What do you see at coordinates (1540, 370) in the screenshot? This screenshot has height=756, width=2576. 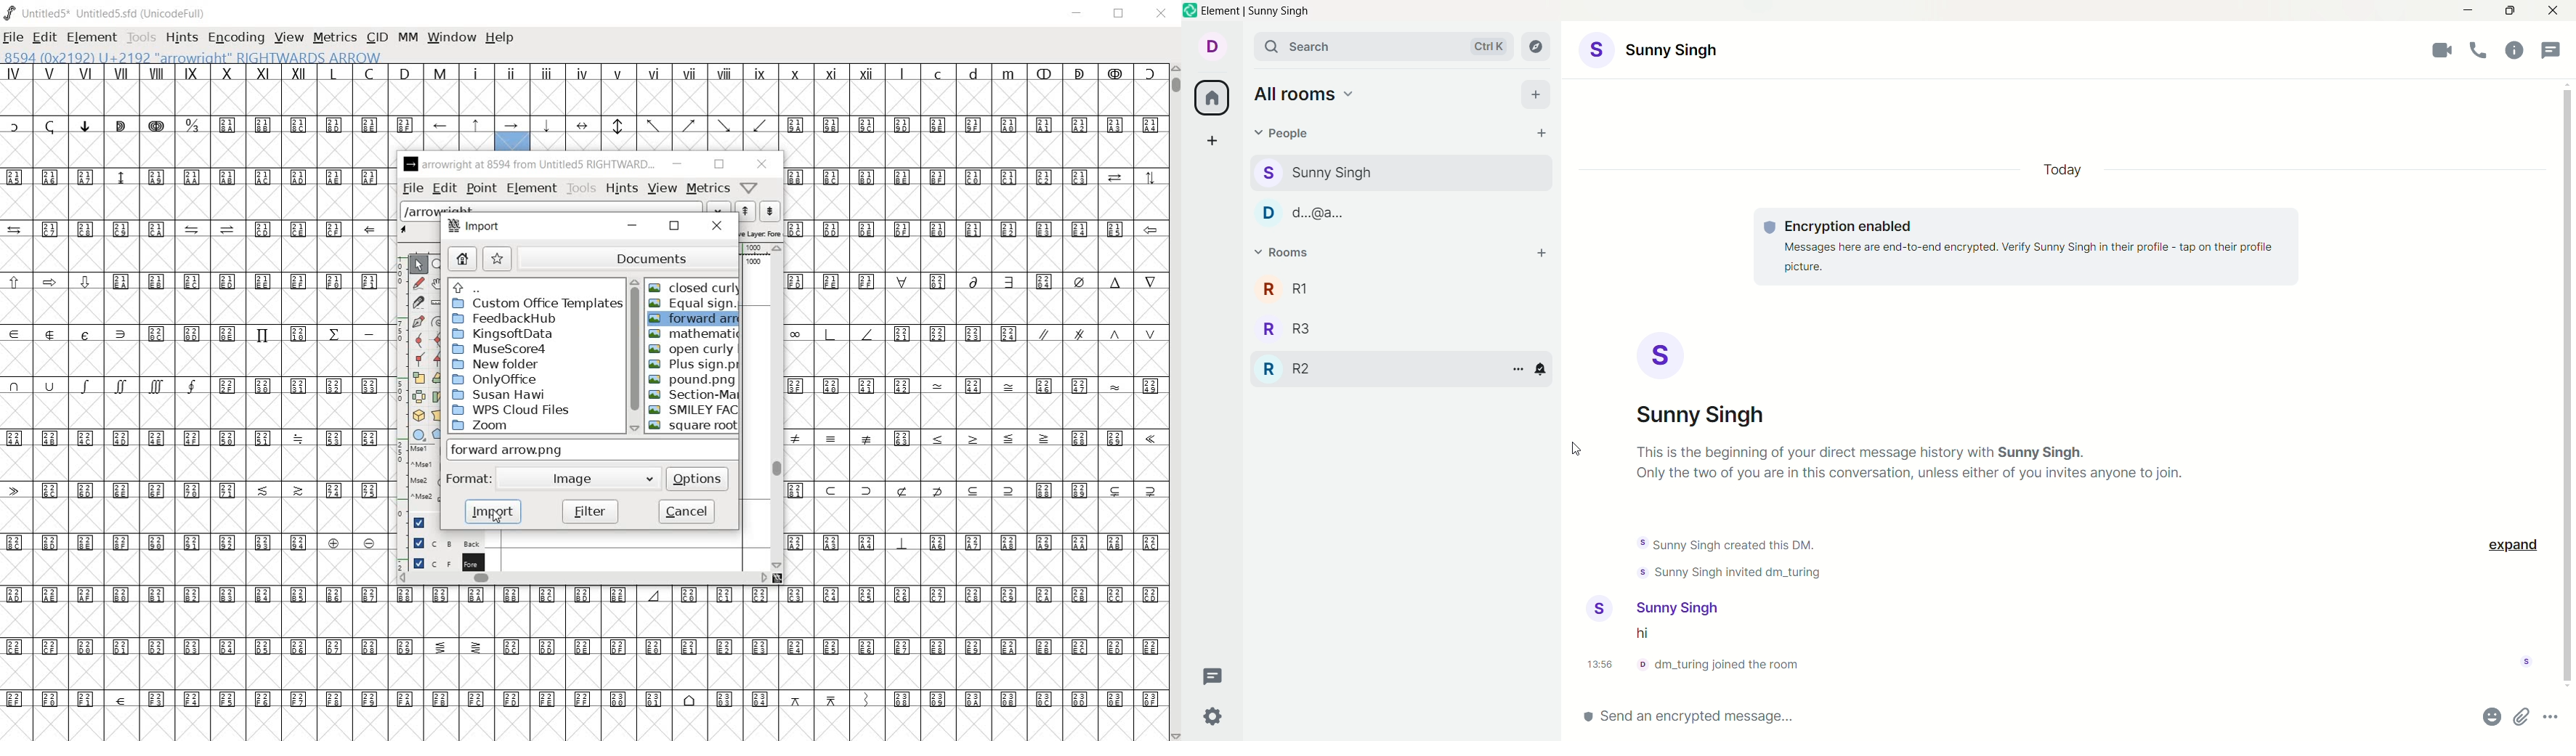 I see `notification toggled` at bounding box center [1540, 370].